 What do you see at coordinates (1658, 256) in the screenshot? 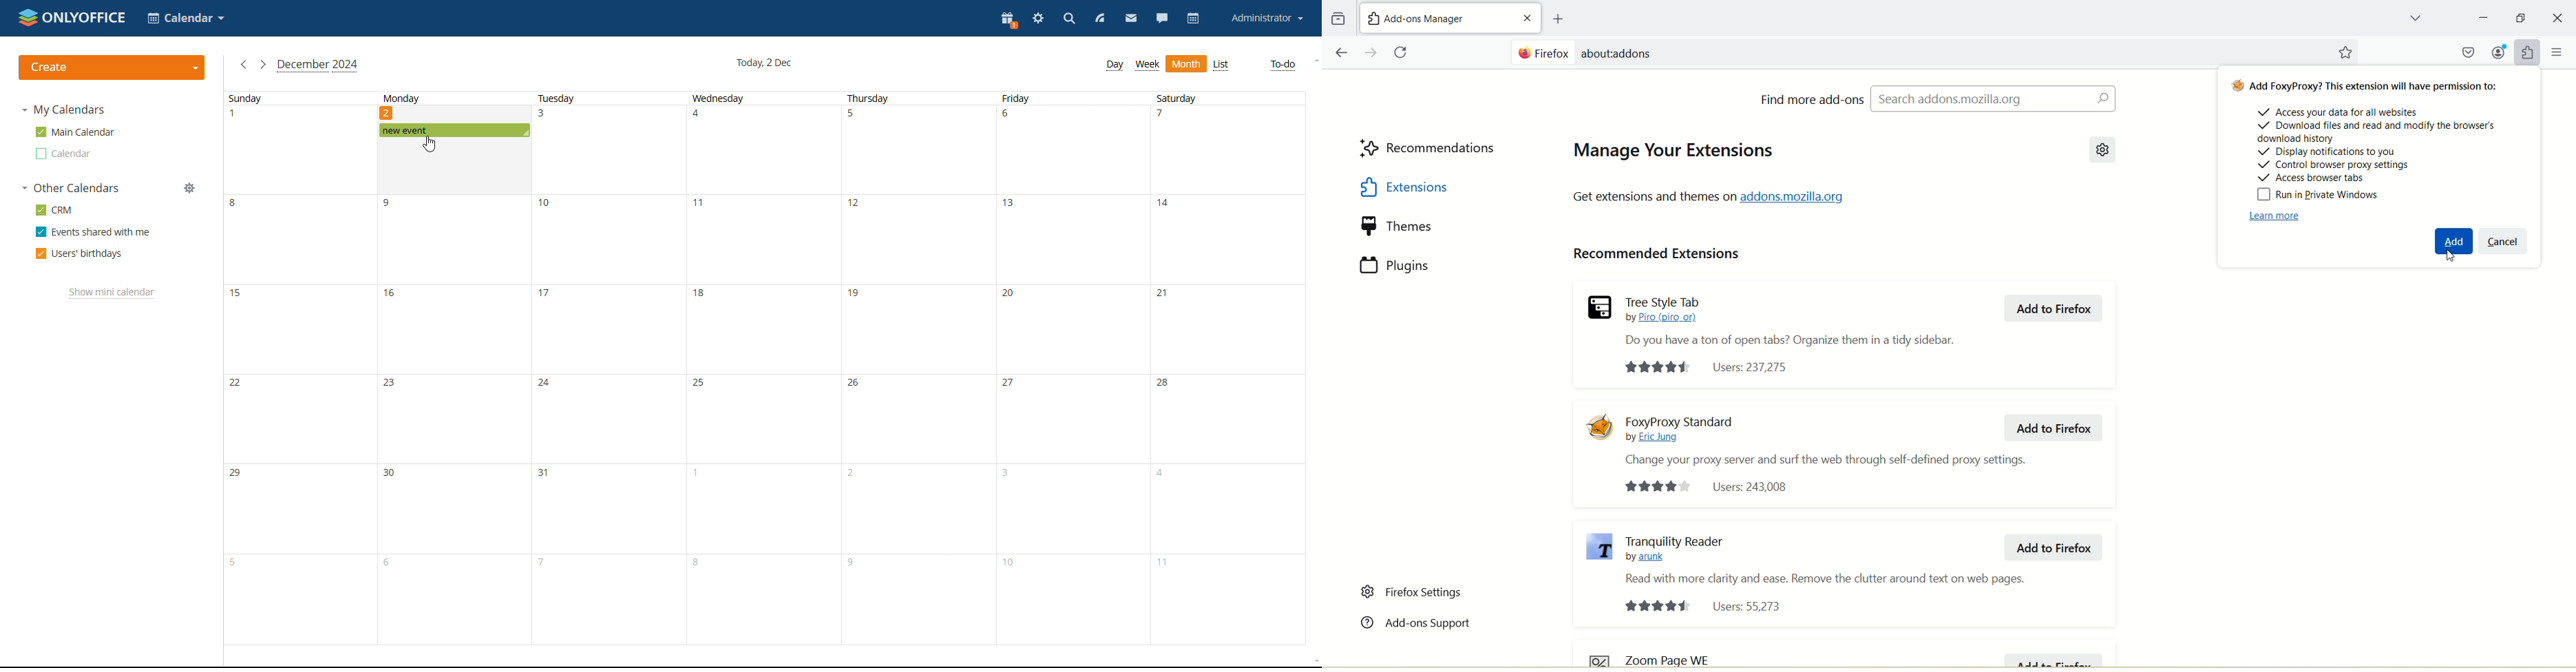
I see `Recommended Extensions` at bounding box center [1658, 256].